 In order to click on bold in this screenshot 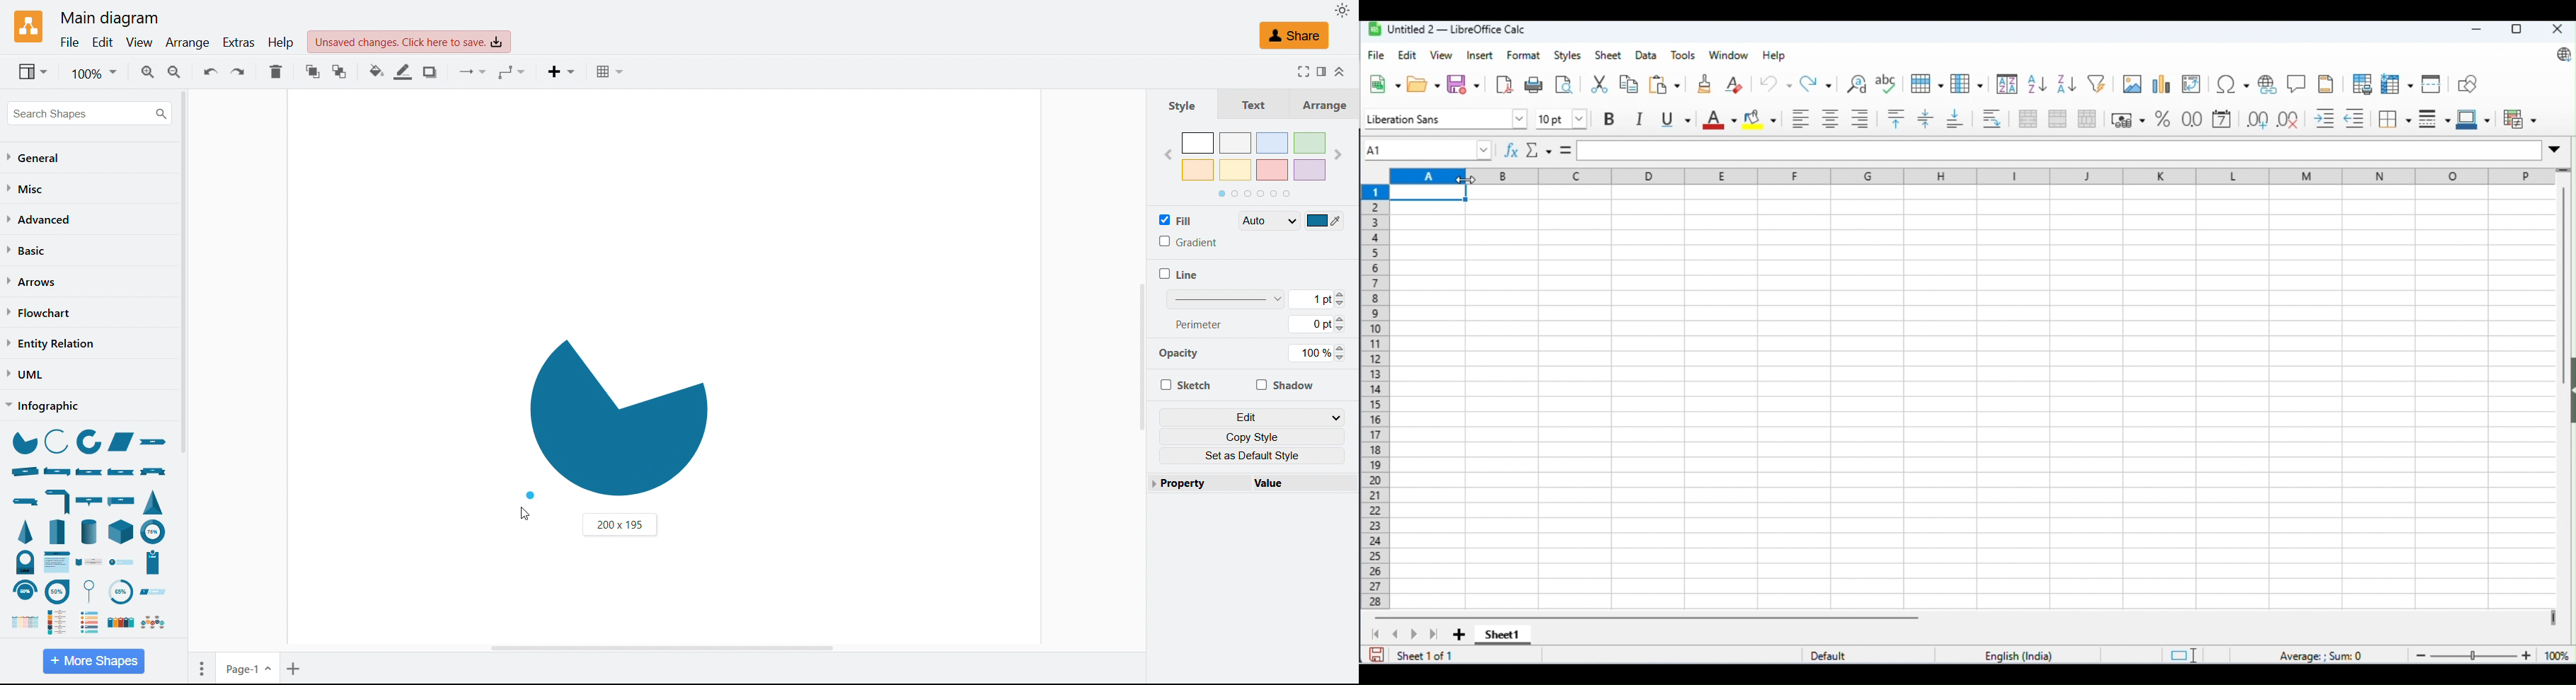, I will do `click(1609, 119)`.